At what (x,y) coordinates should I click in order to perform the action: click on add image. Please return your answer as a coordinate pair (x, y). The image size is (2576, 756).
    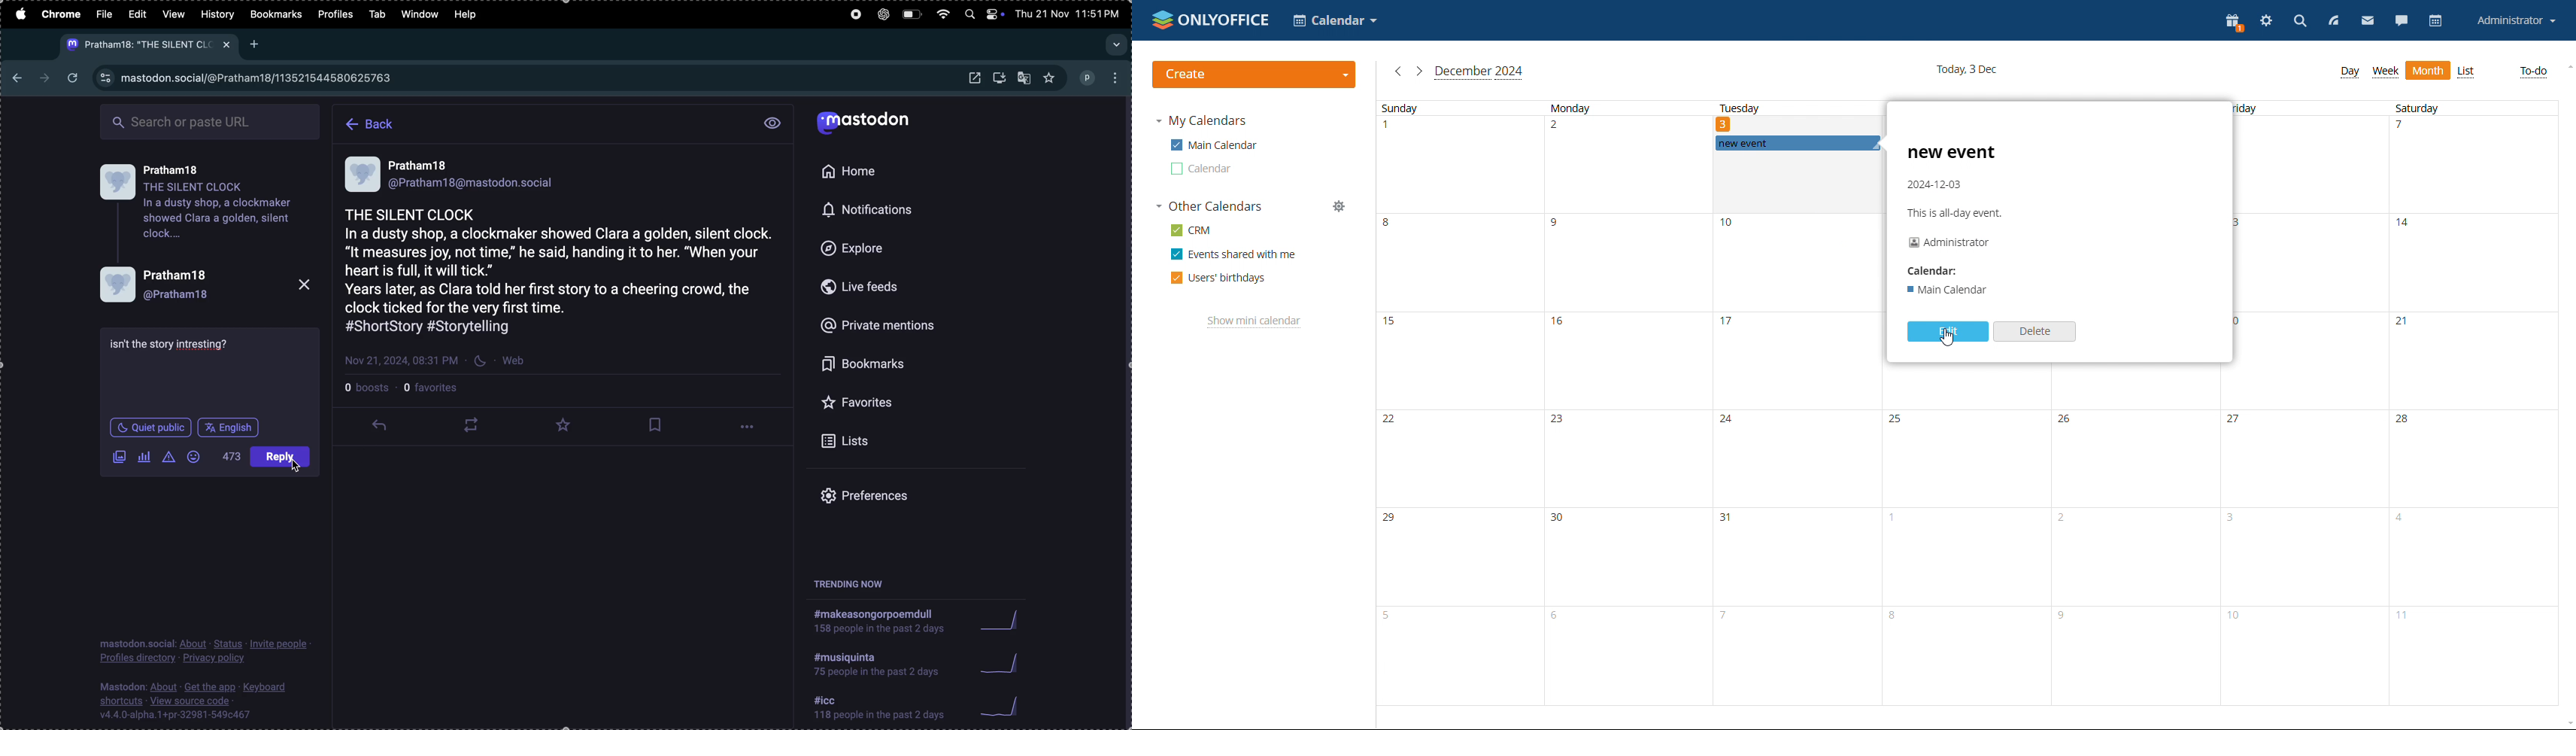
    Looking at the image, I should click on (119, 458).